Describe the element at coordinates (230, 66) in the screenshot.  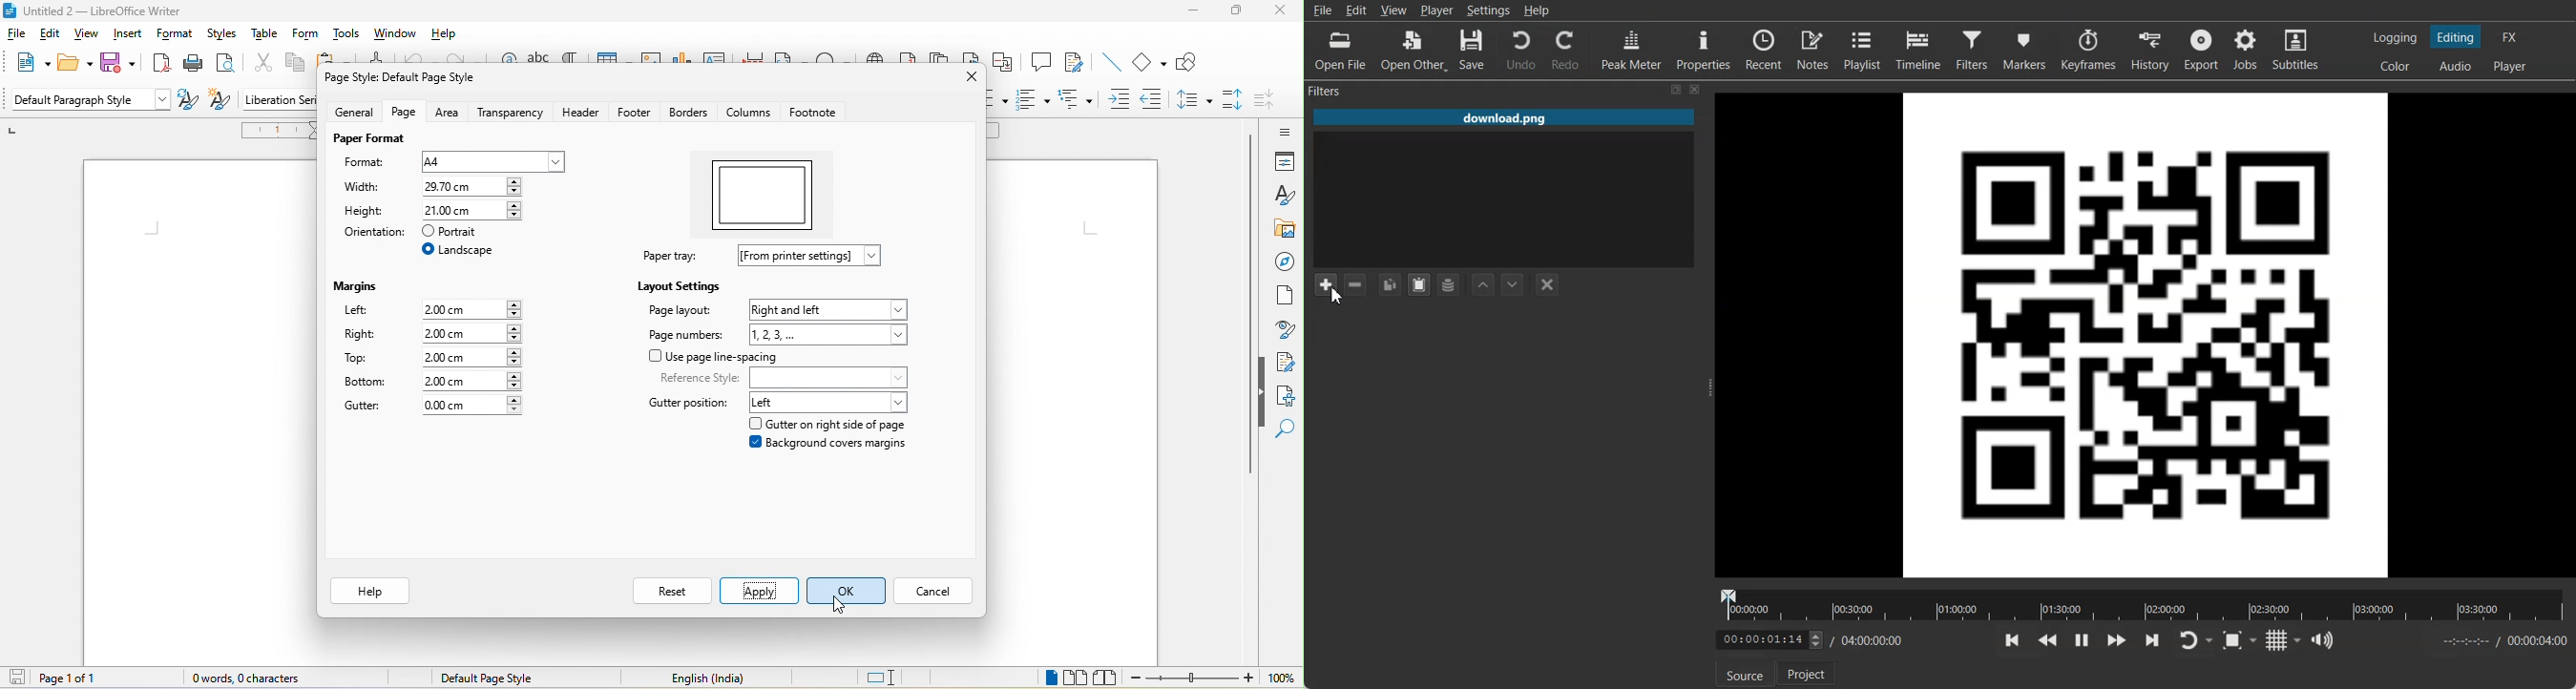
I see `print preview` at that location.